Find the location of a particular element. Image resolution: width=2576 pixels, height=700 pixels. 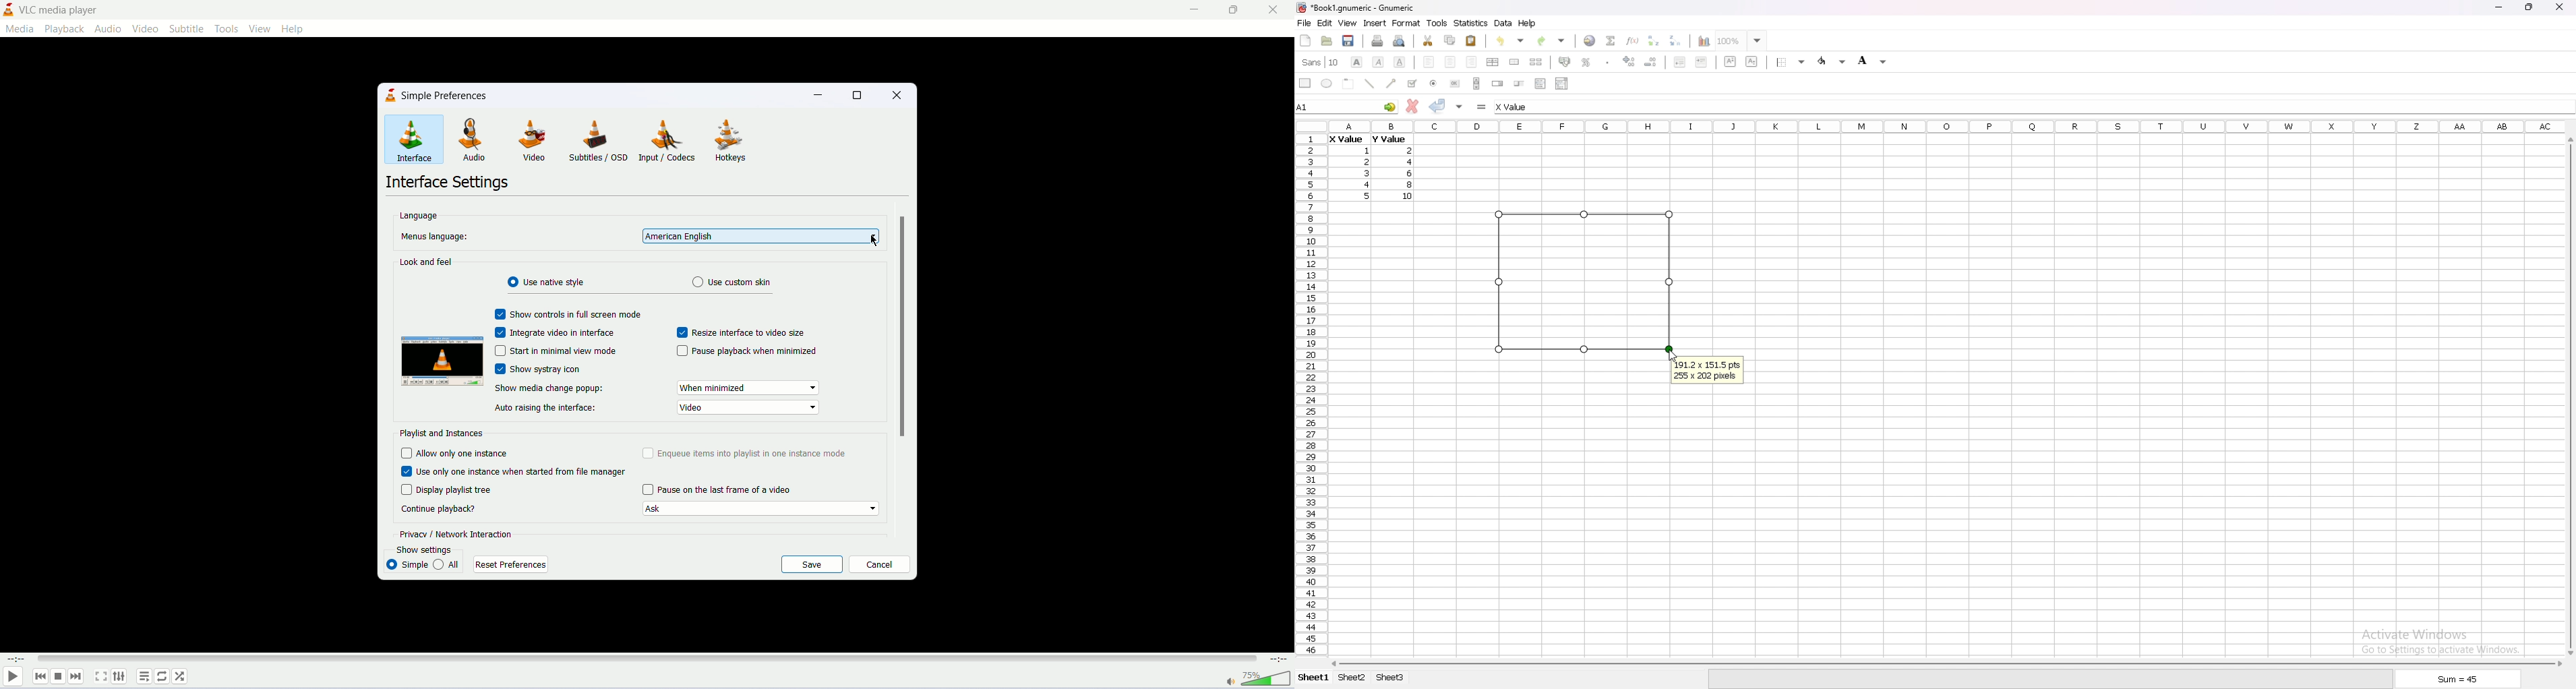

edit is located at coordinates (1324, 23).